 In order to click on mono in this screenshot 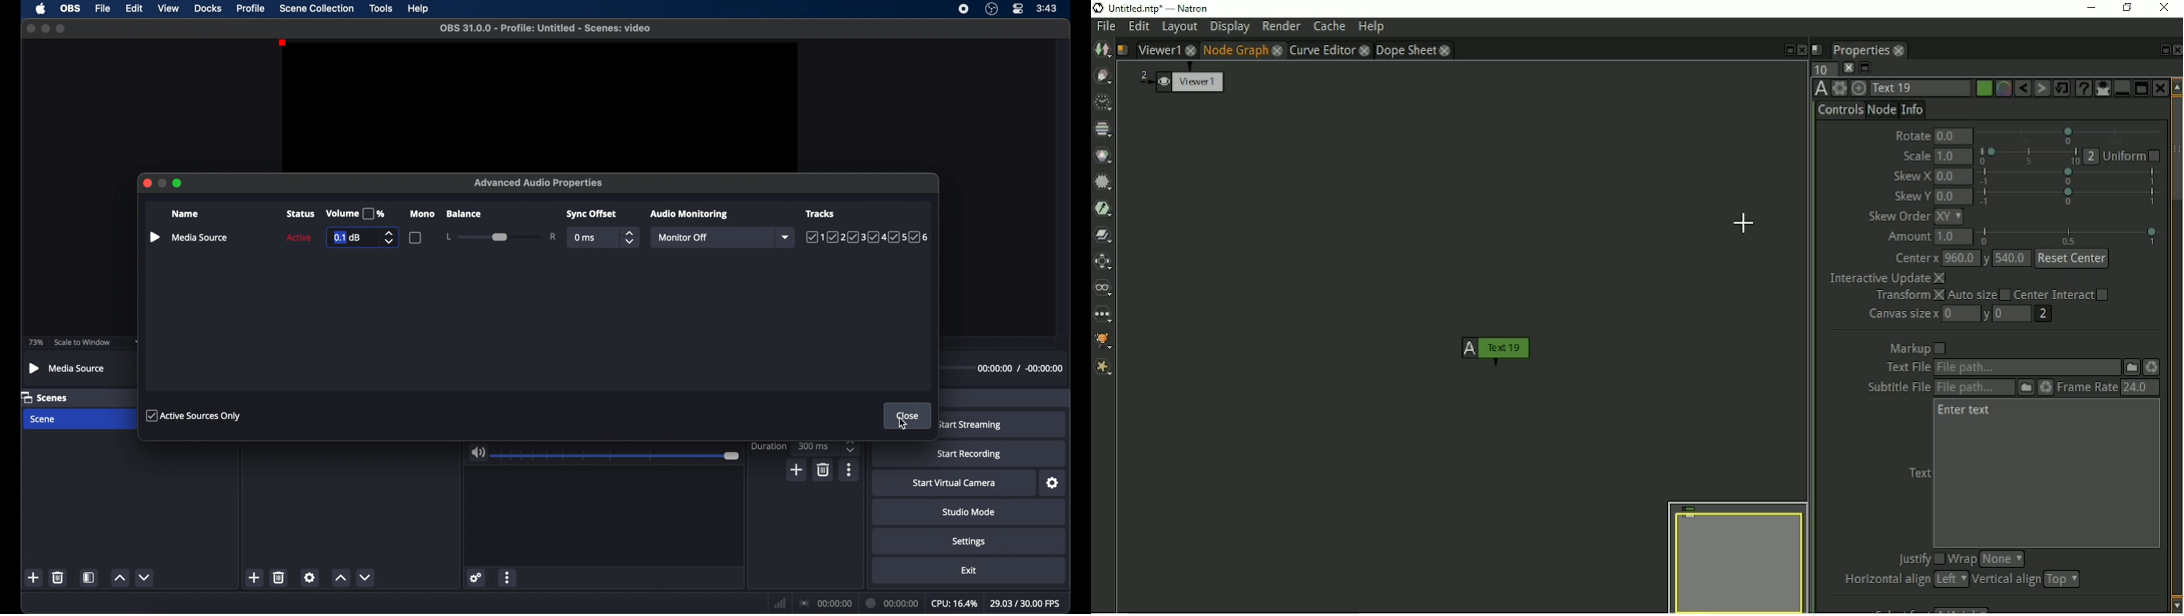, I will do `click(422, 214)`.